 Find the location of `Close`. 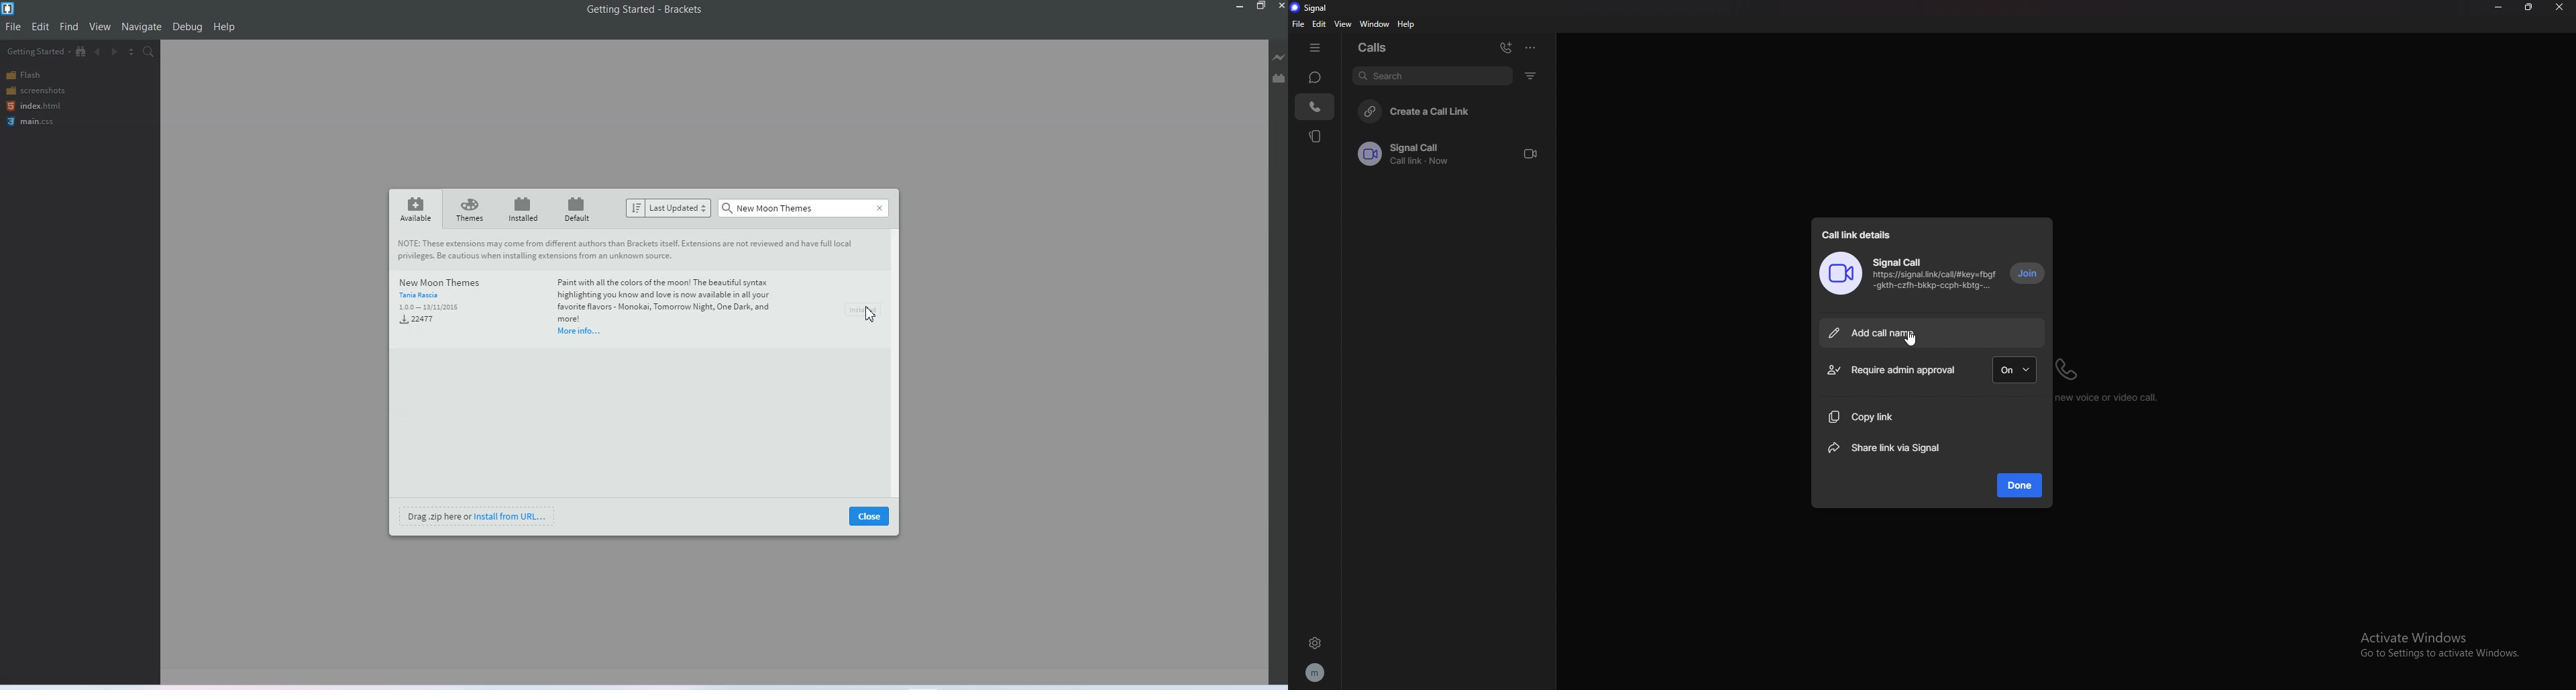

Close is located at coordinates (1280, 7).